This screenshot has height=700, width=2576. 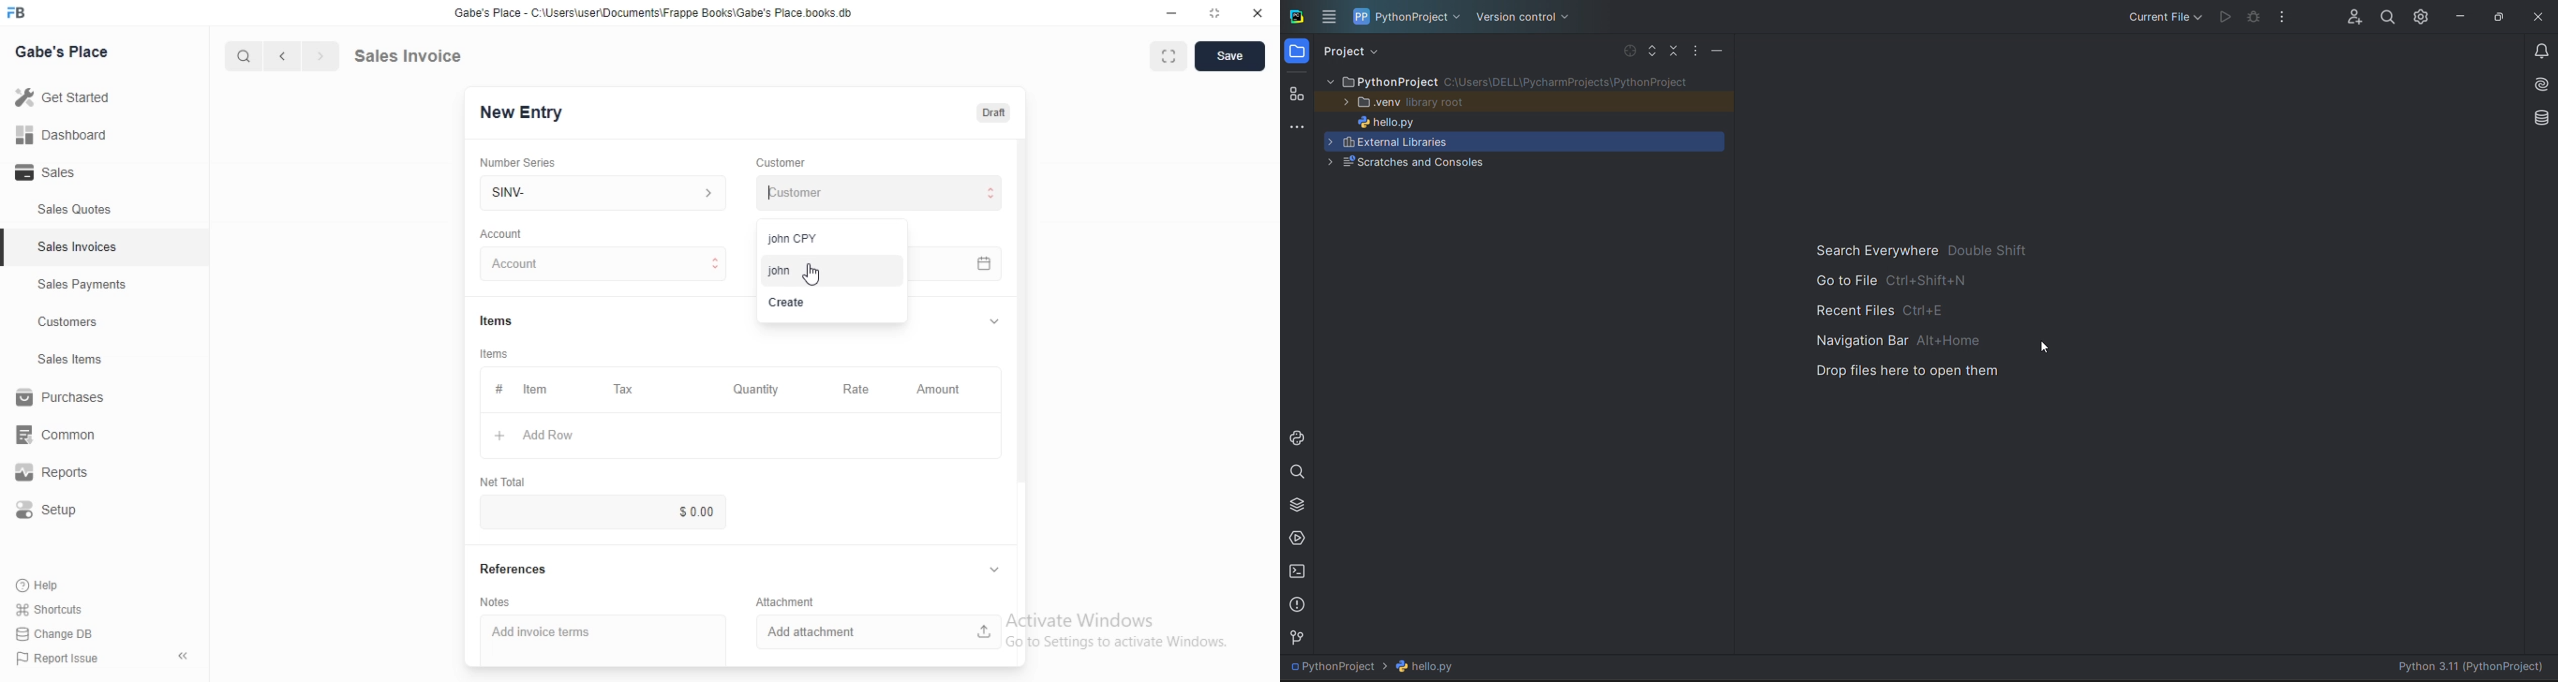 I want to click on Save, so click(x=1230, y=57).